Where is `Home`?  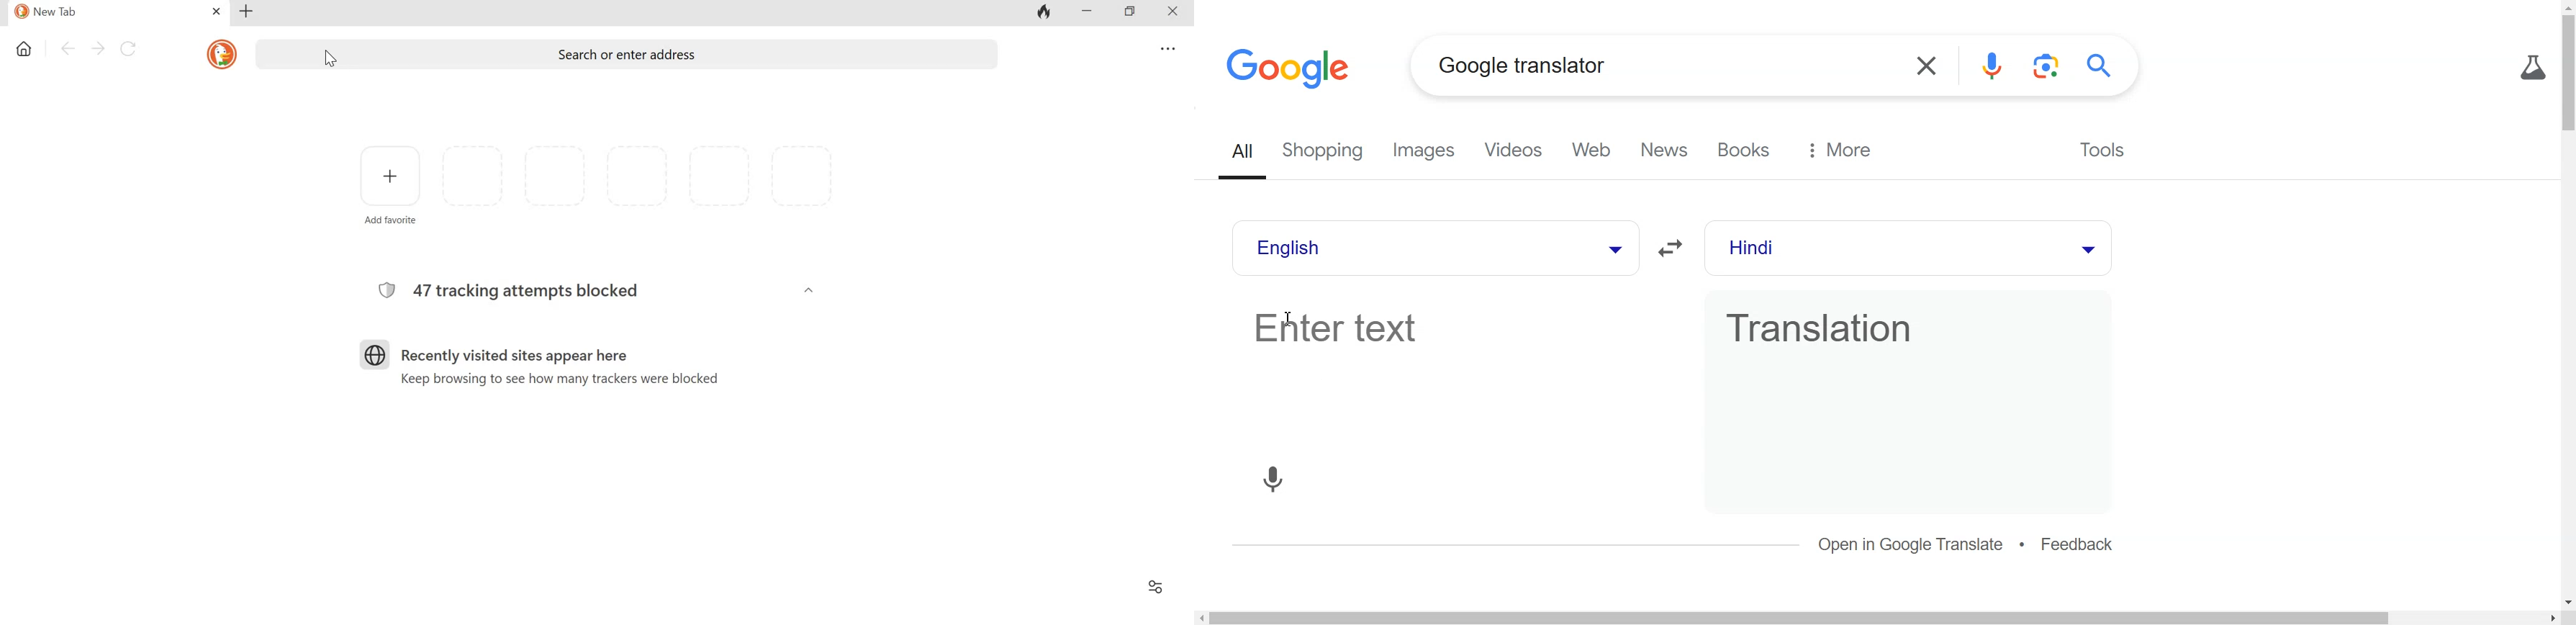
Home is located at coordinates (24, 49).